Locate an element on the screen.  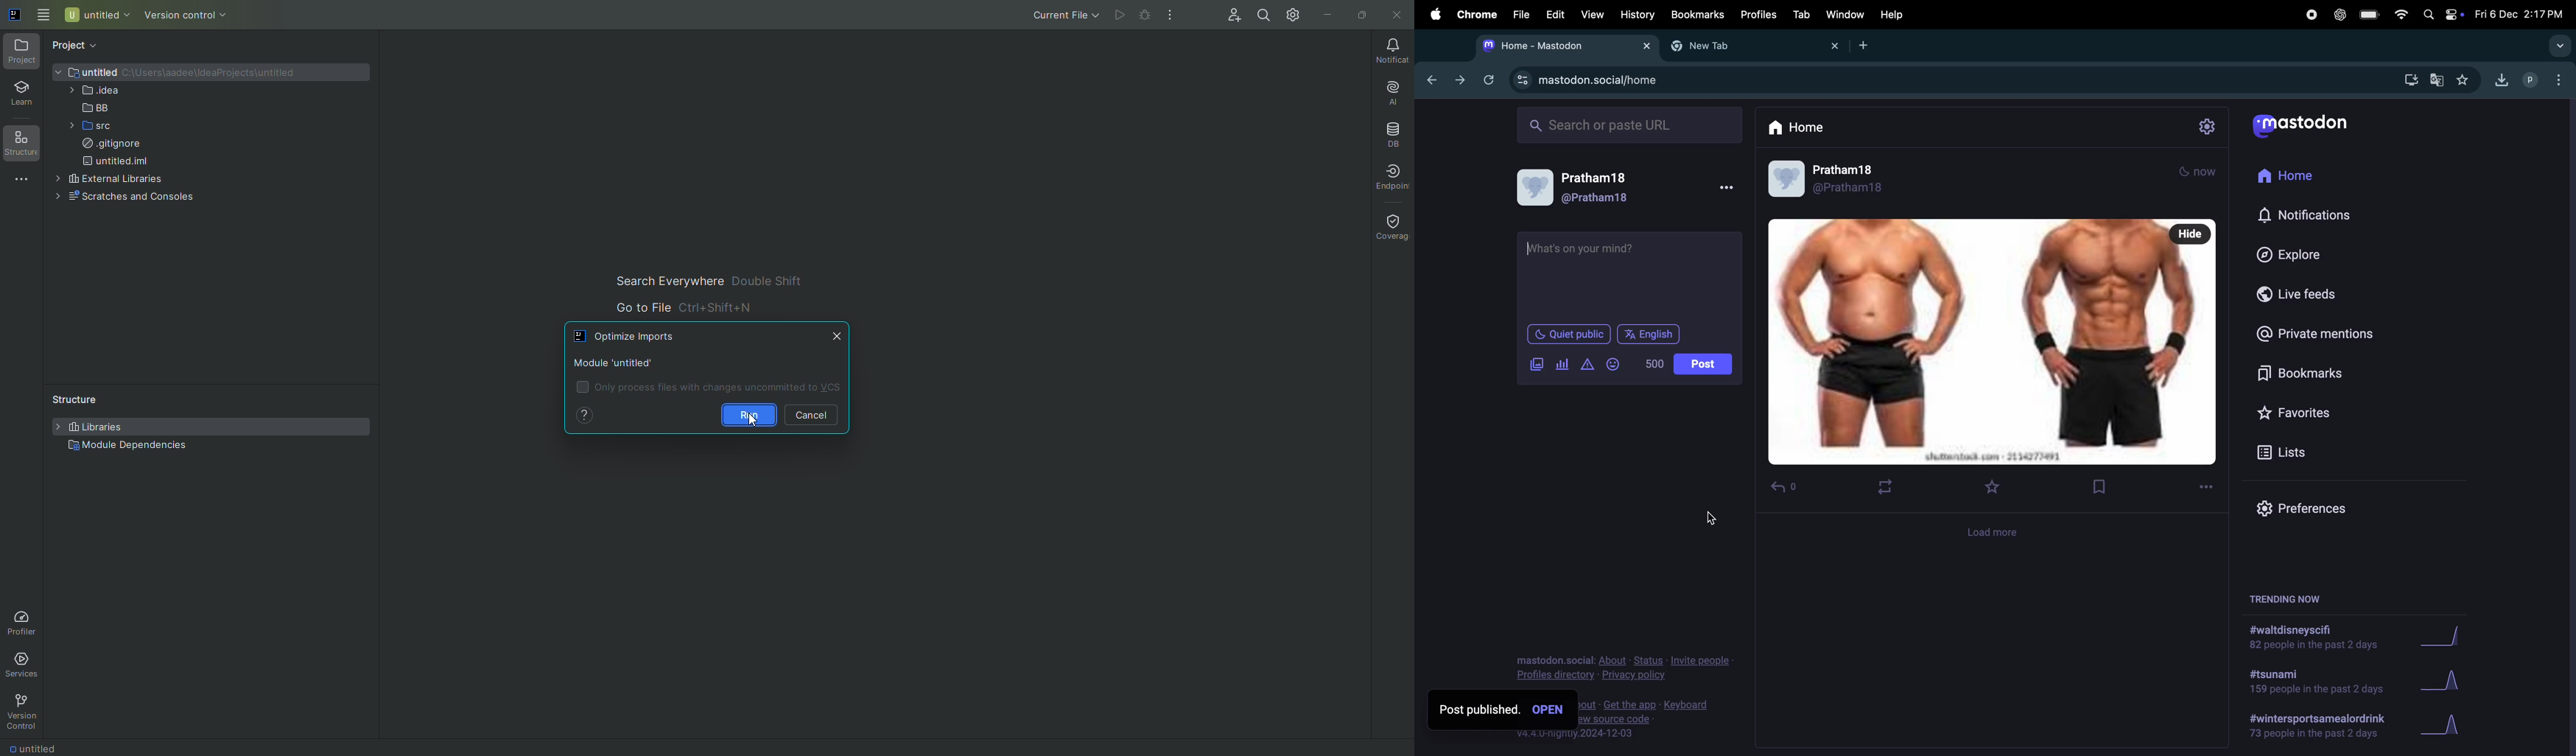
apple menu is located at coordinates (1434, 15).